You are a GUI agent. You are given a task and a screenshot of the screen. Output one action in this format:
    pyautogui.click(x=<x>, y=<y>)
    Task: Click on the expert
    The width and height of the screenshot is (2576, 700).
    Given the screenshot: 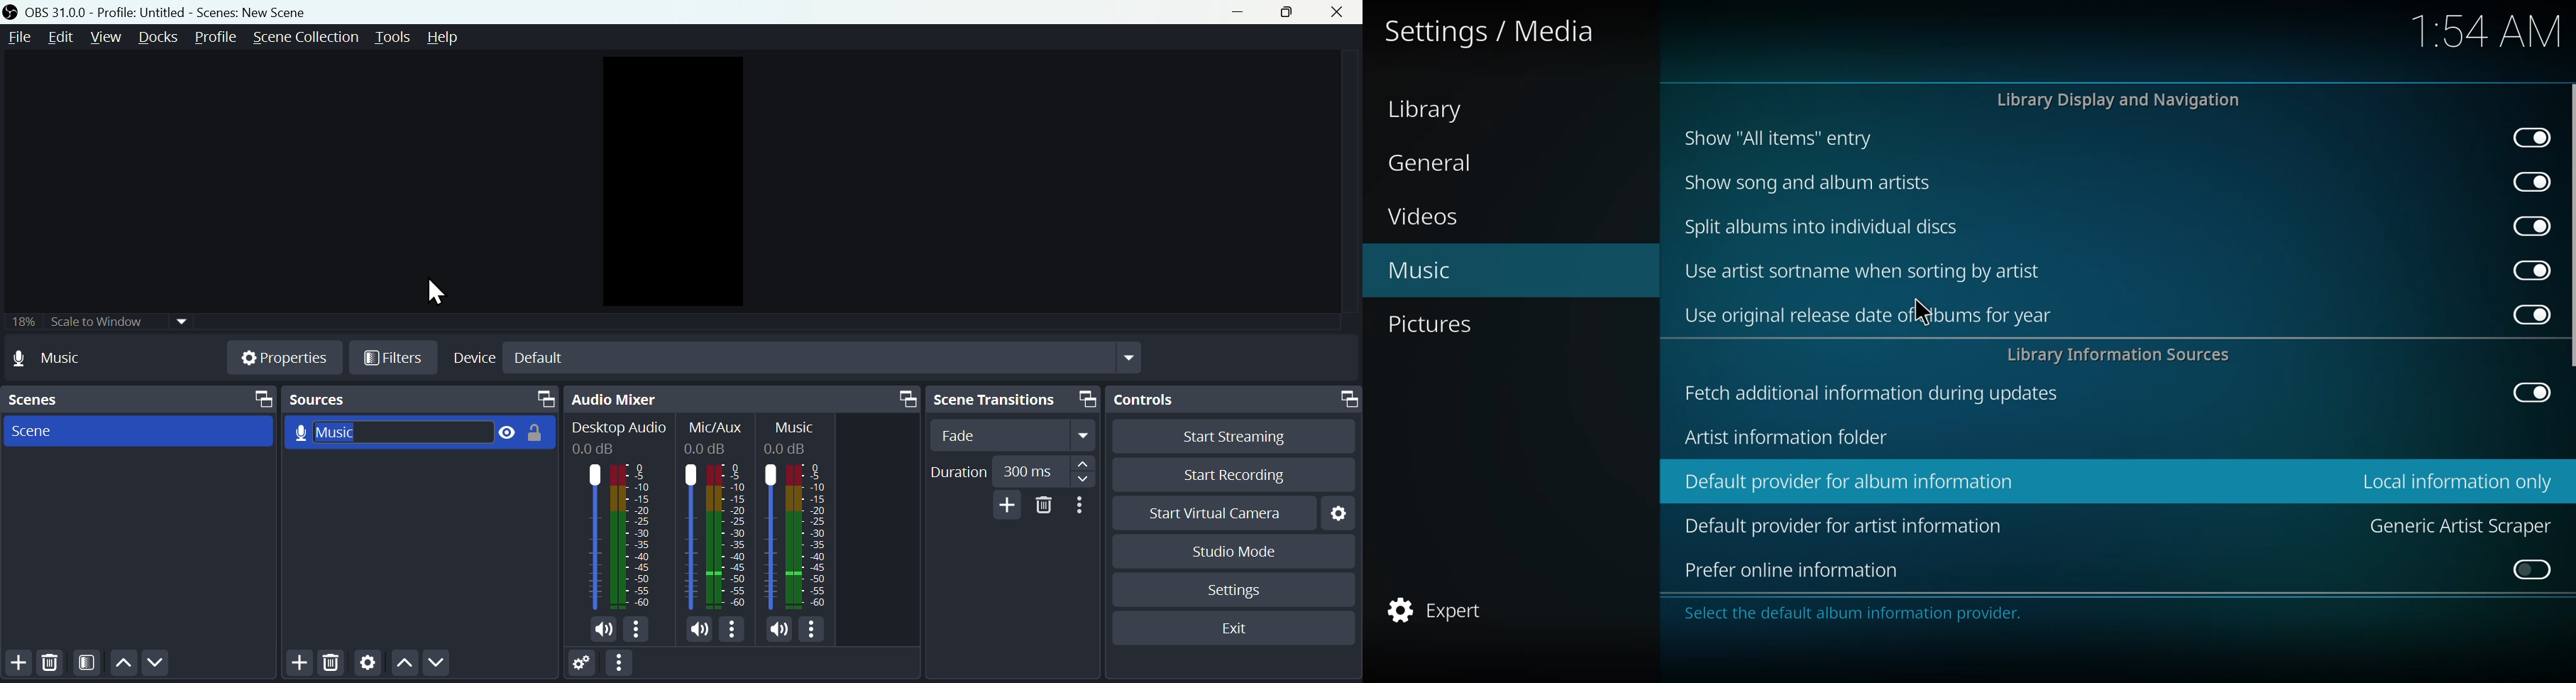 What is the action you would take?
    pyautogui.click(x=1446, y=608)
    